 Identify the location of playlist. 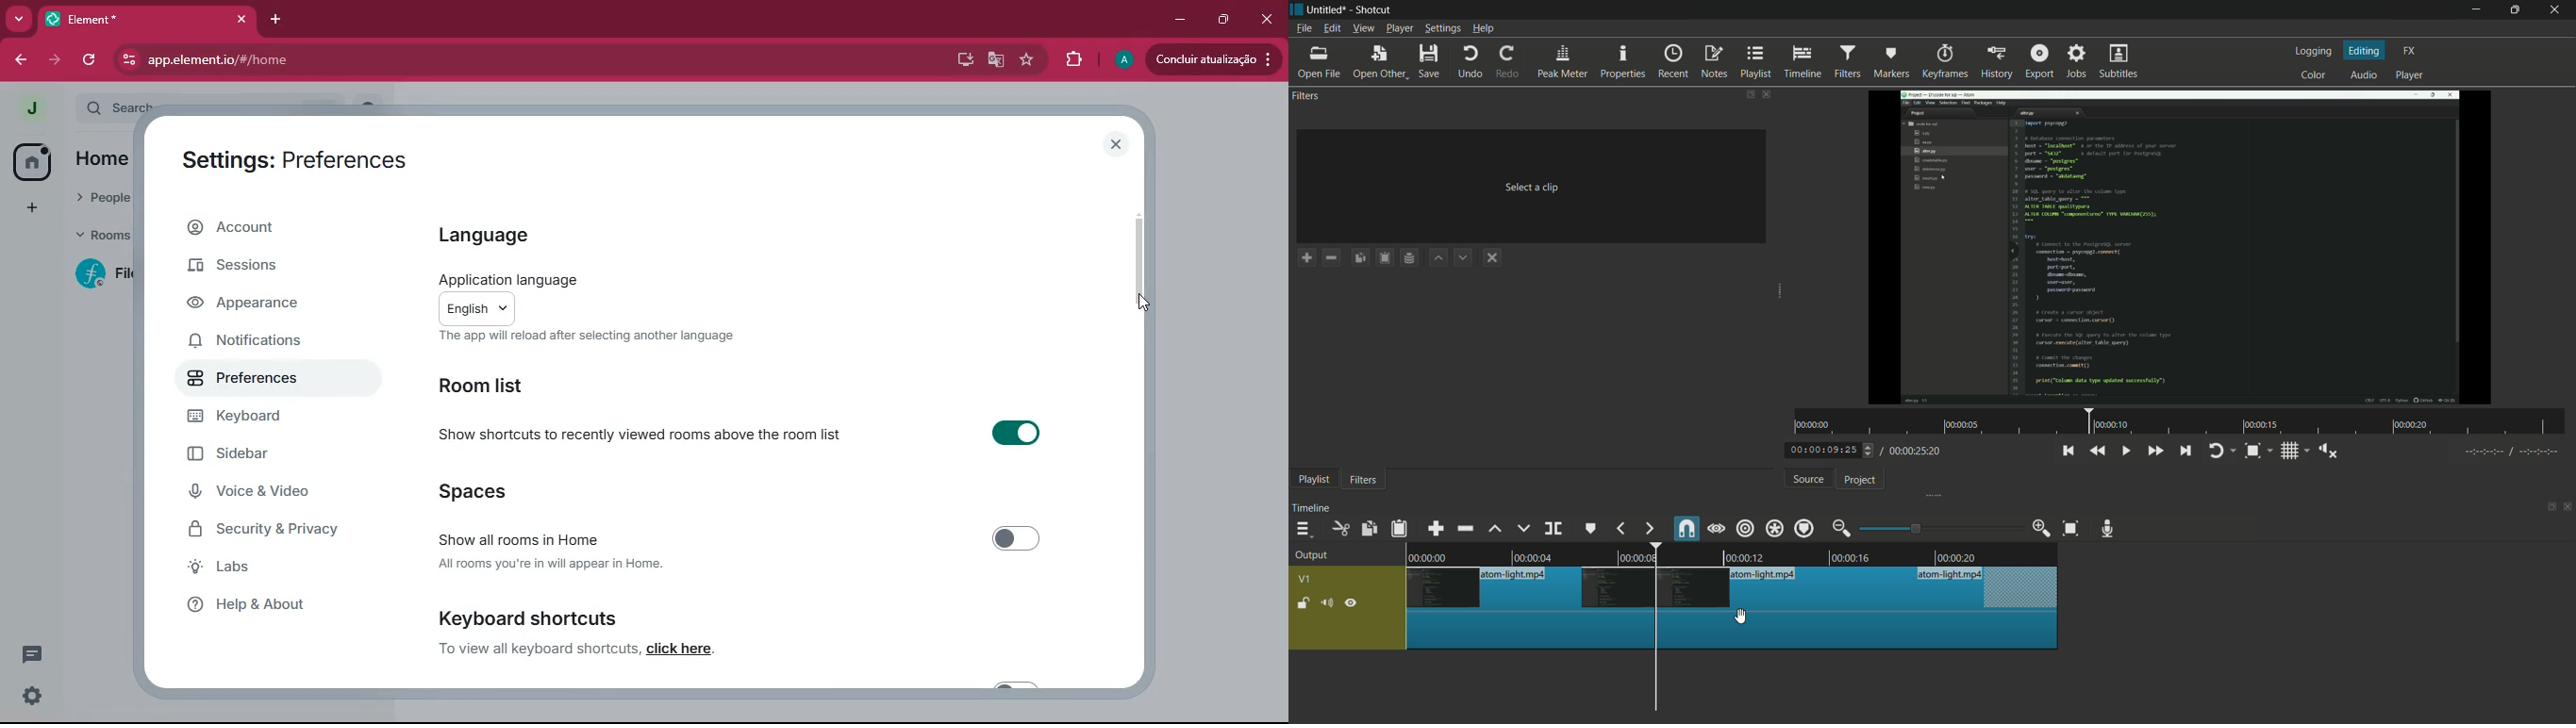
(1313, 481).